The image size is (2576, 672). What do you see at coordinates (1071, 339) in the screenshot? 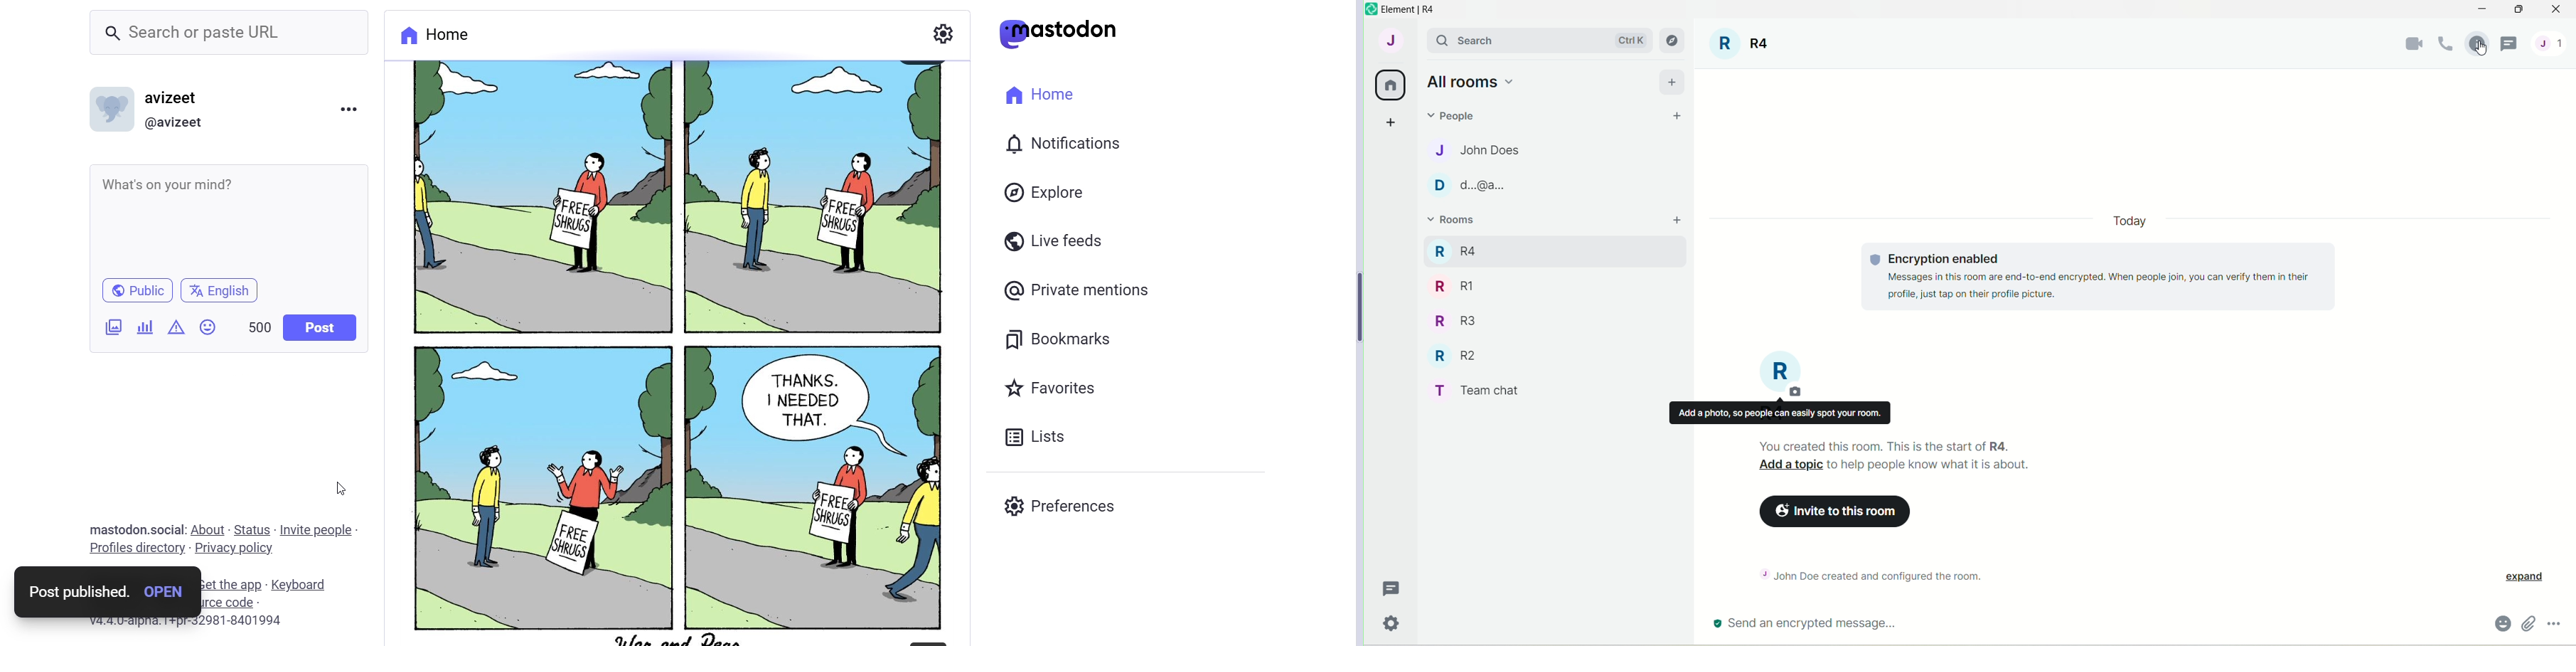
I see `Bookmarks` at bounding box center [1071, 339].